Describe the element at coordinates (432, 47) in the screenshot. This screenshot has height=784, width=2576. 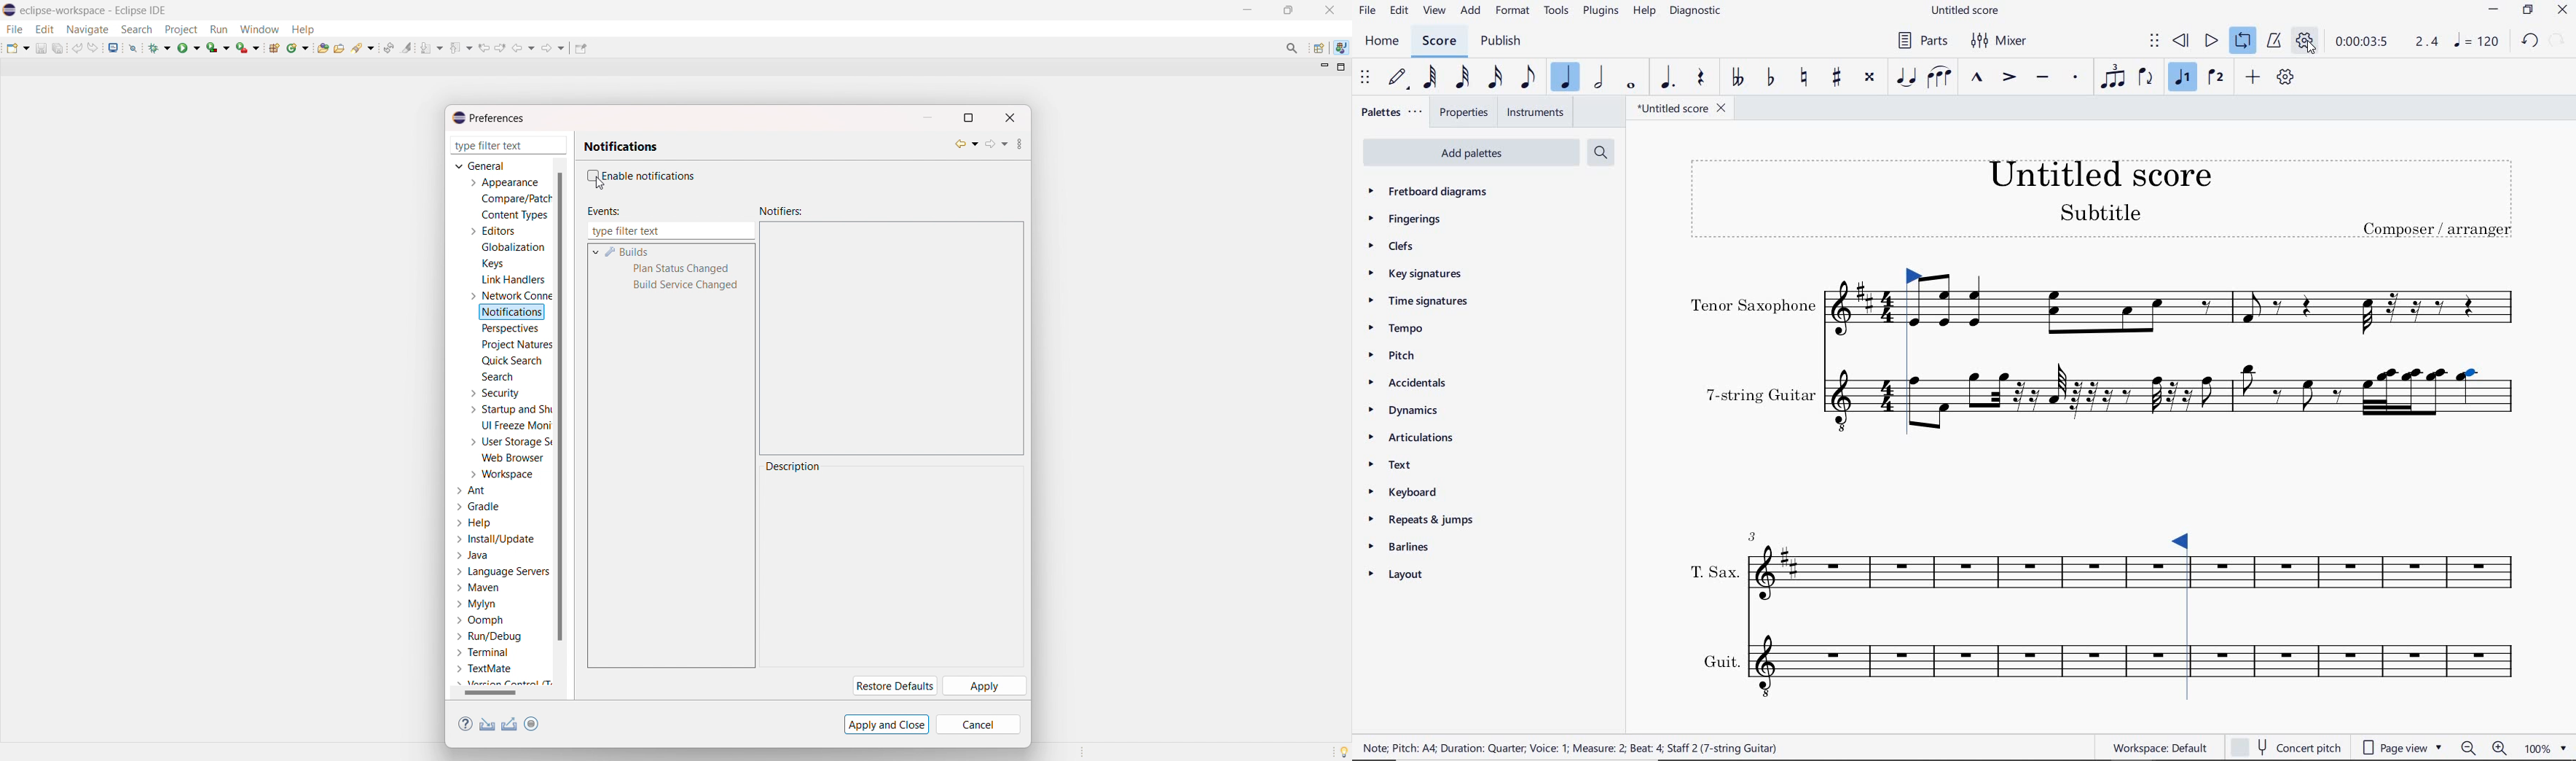
I see `next annotation` at that location.